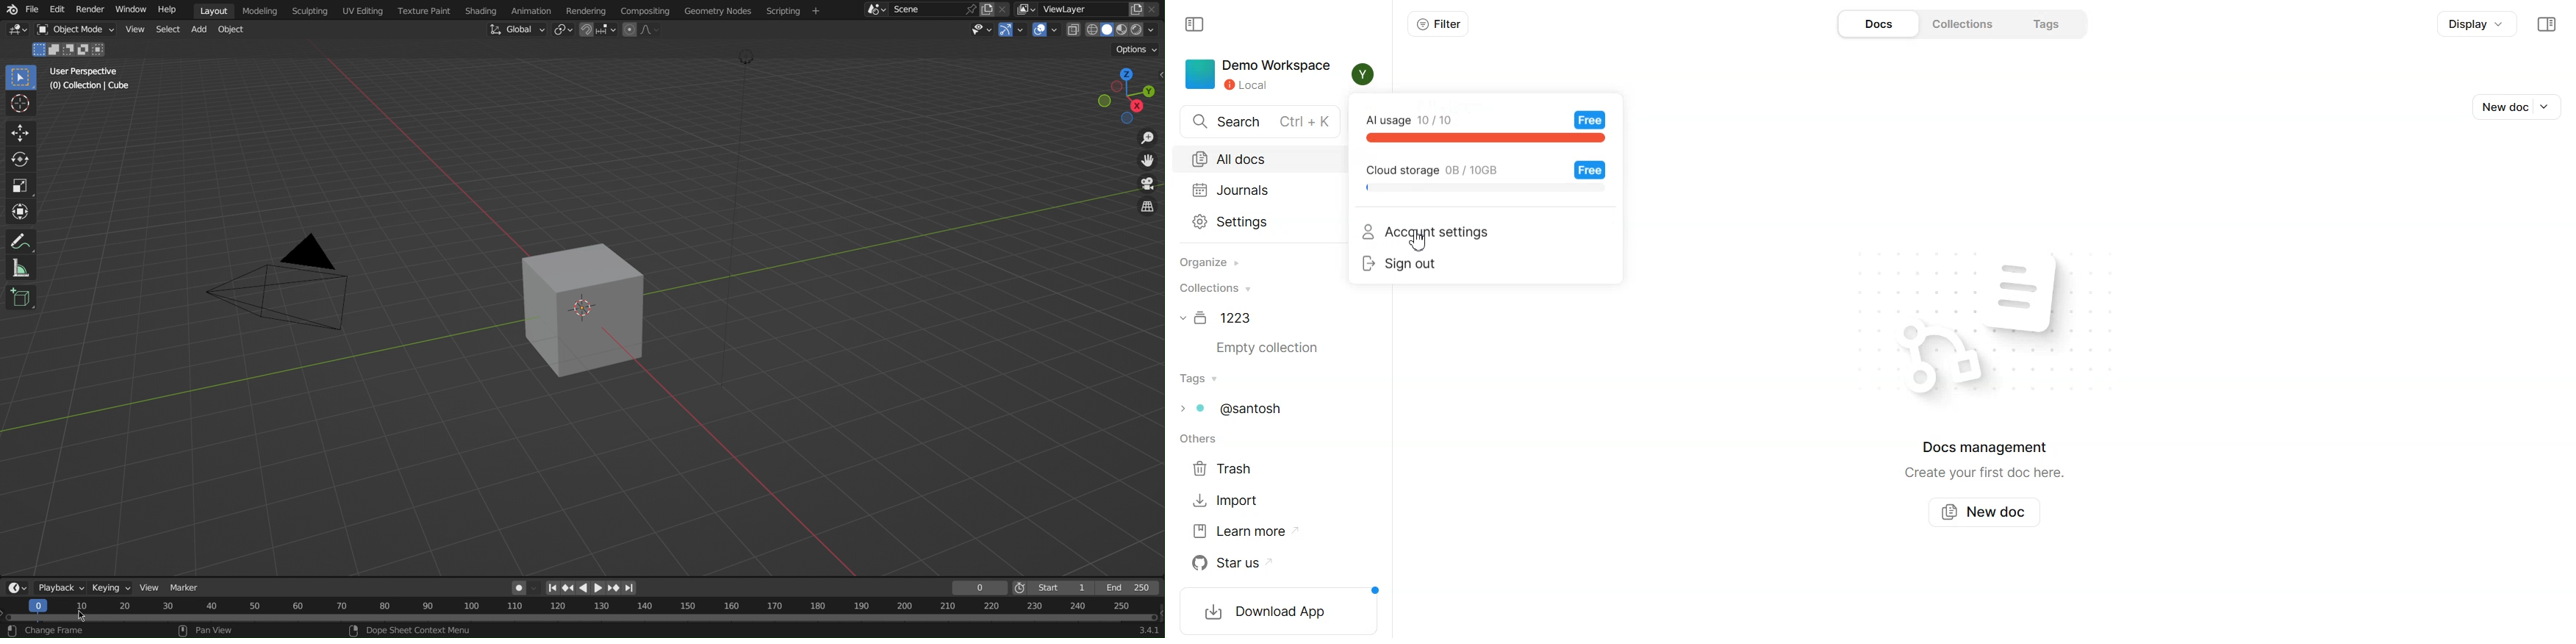  I want to click on Next, so click(617, 588).